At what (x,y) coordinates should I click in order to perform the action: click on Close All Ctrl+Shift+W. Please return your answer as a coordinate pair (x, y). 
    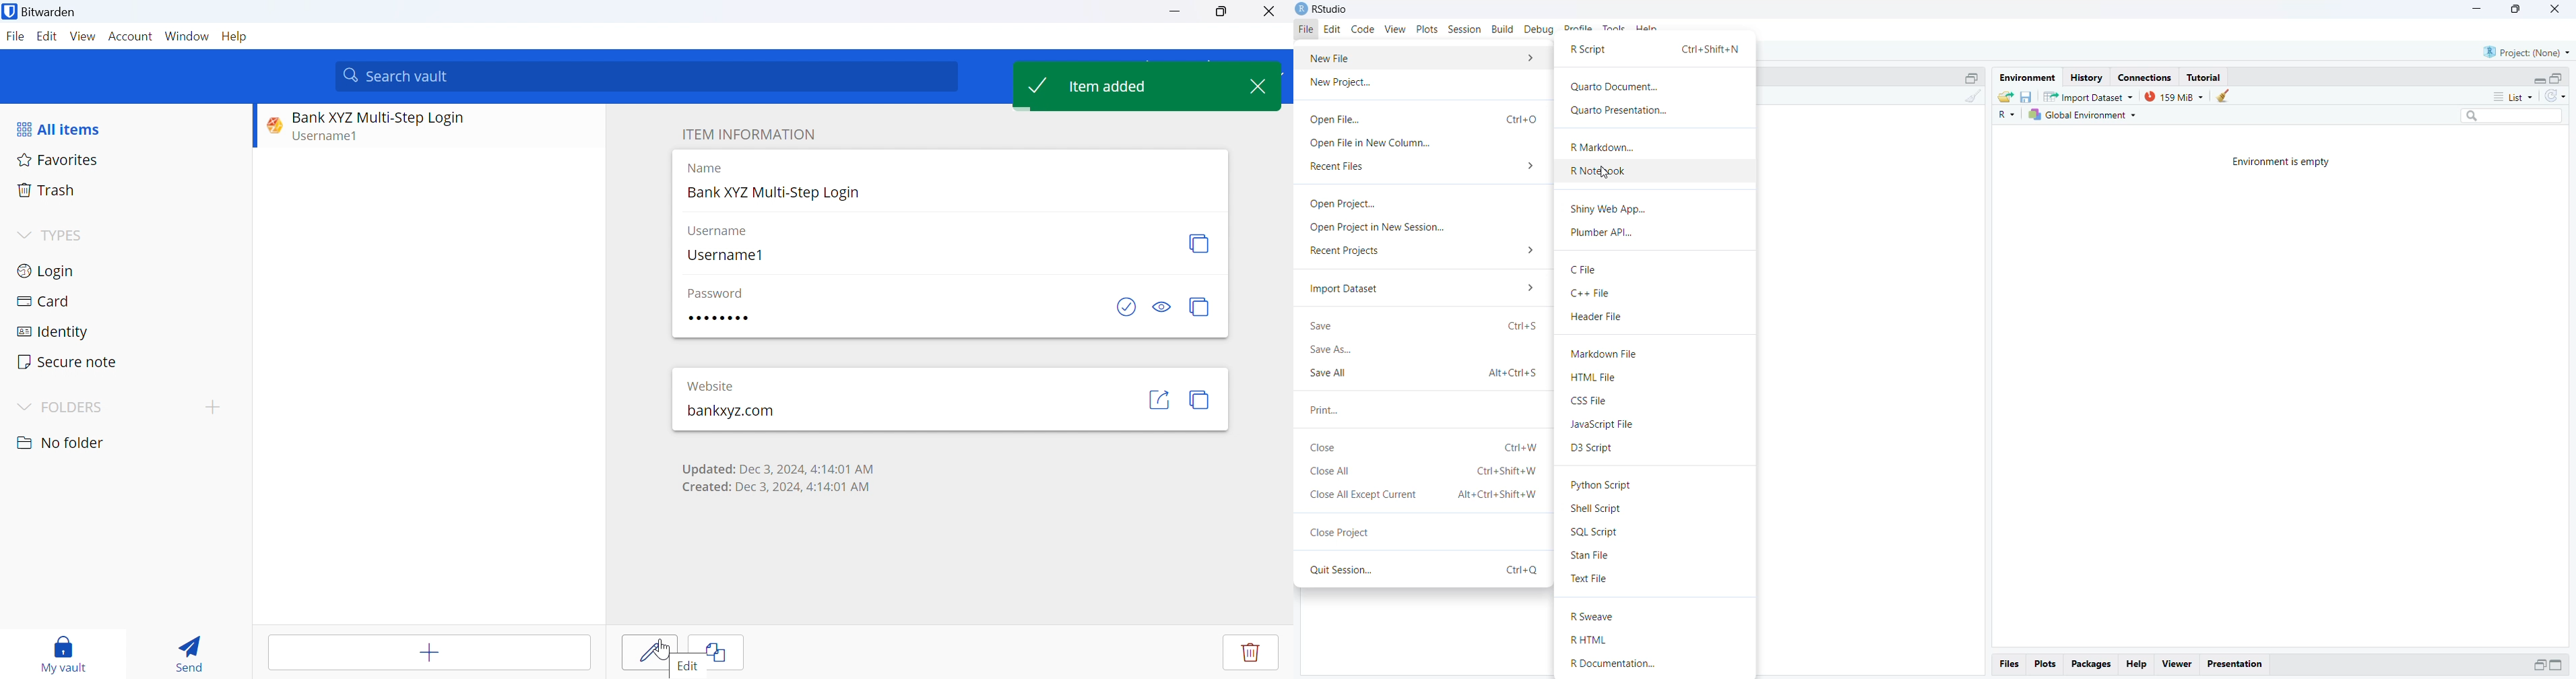
    Looking at the image, I should click on (1423, 472).